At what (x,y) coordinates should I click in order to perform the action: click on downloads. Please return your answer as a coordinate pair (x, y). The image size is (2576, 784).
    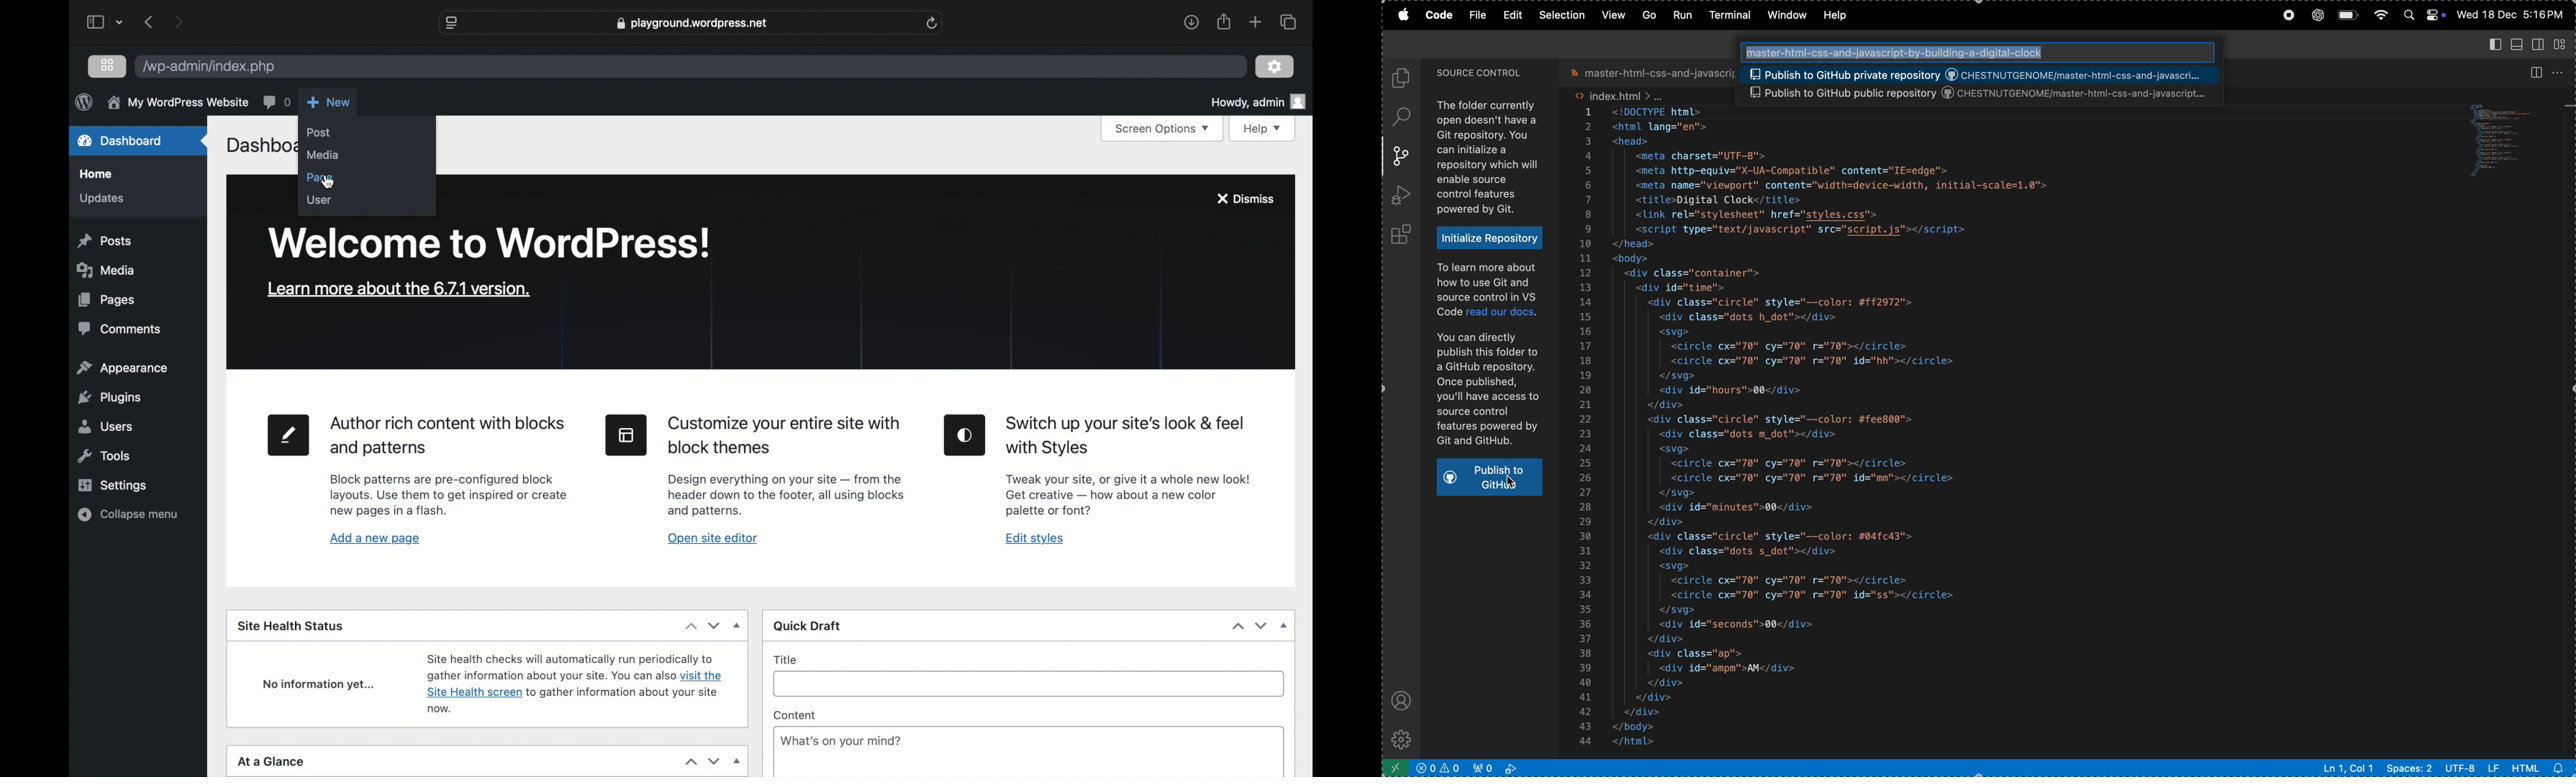
    Looking at the image, I should click on (1191, 22).